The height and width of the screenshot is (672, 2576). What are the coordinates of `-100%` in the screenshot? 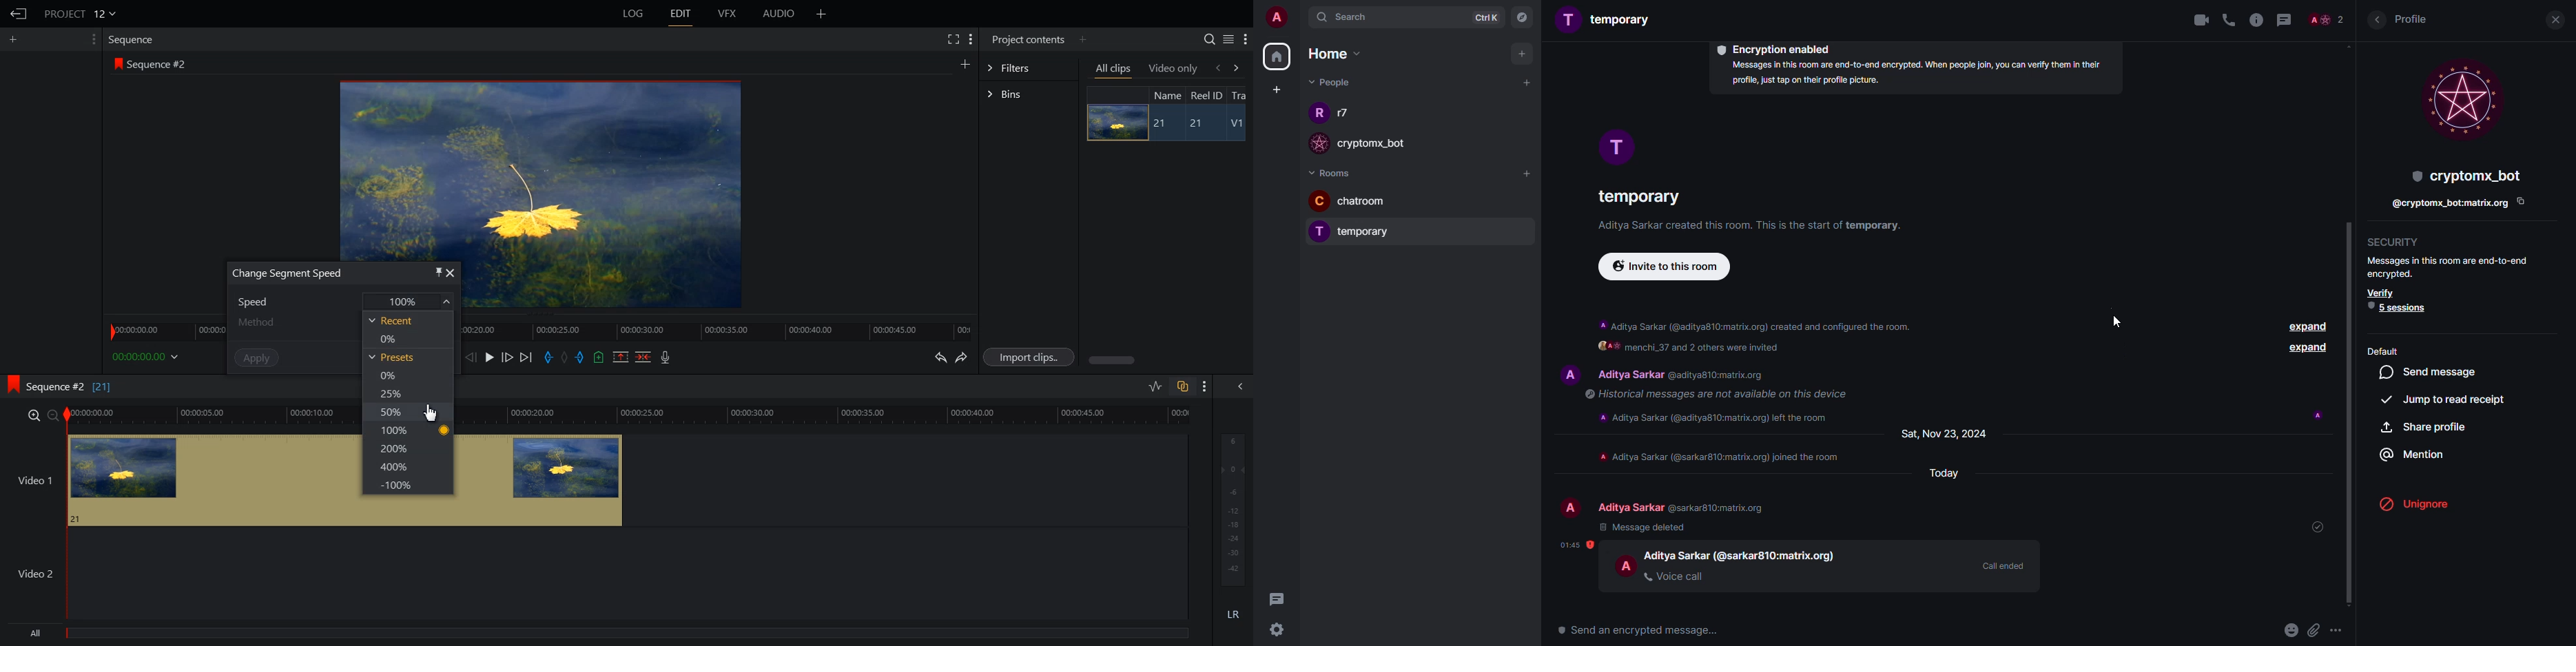 It's located at (393, 485).